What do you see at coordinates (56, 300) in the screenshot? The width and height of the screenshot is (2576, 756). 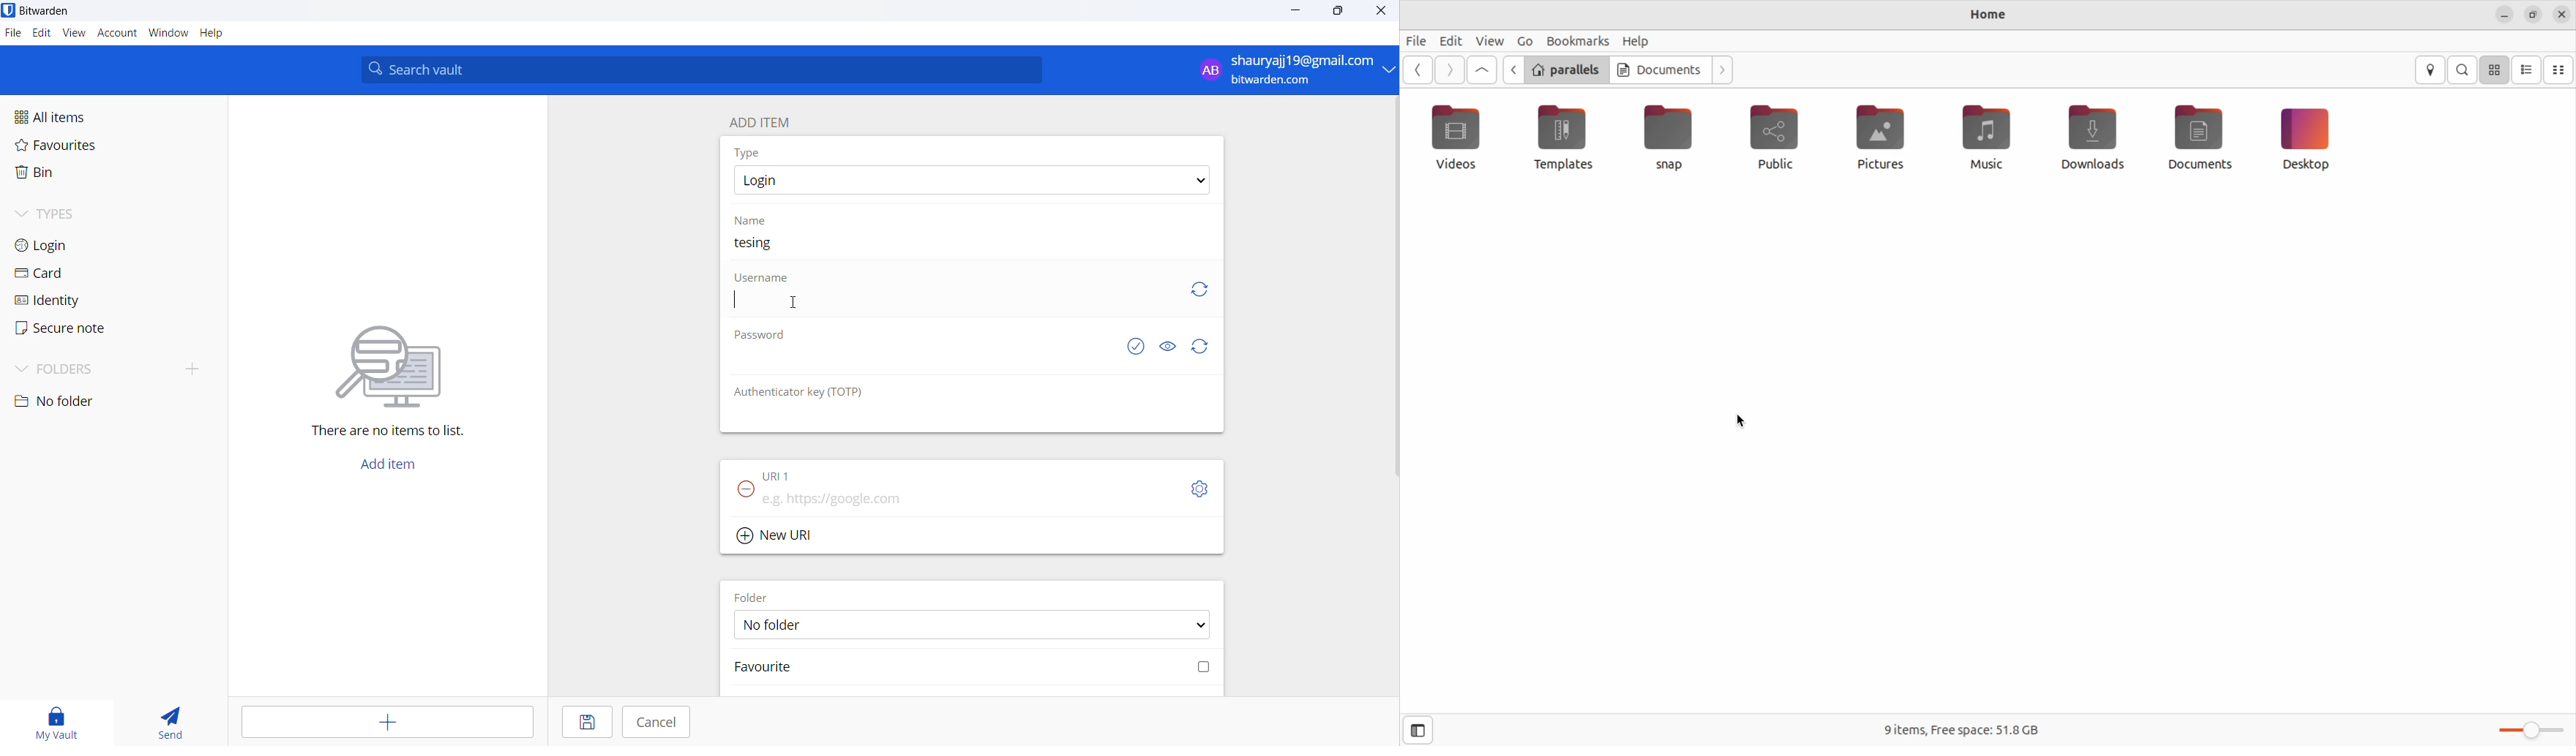 I see `identity` at bounding box center [56, 300].